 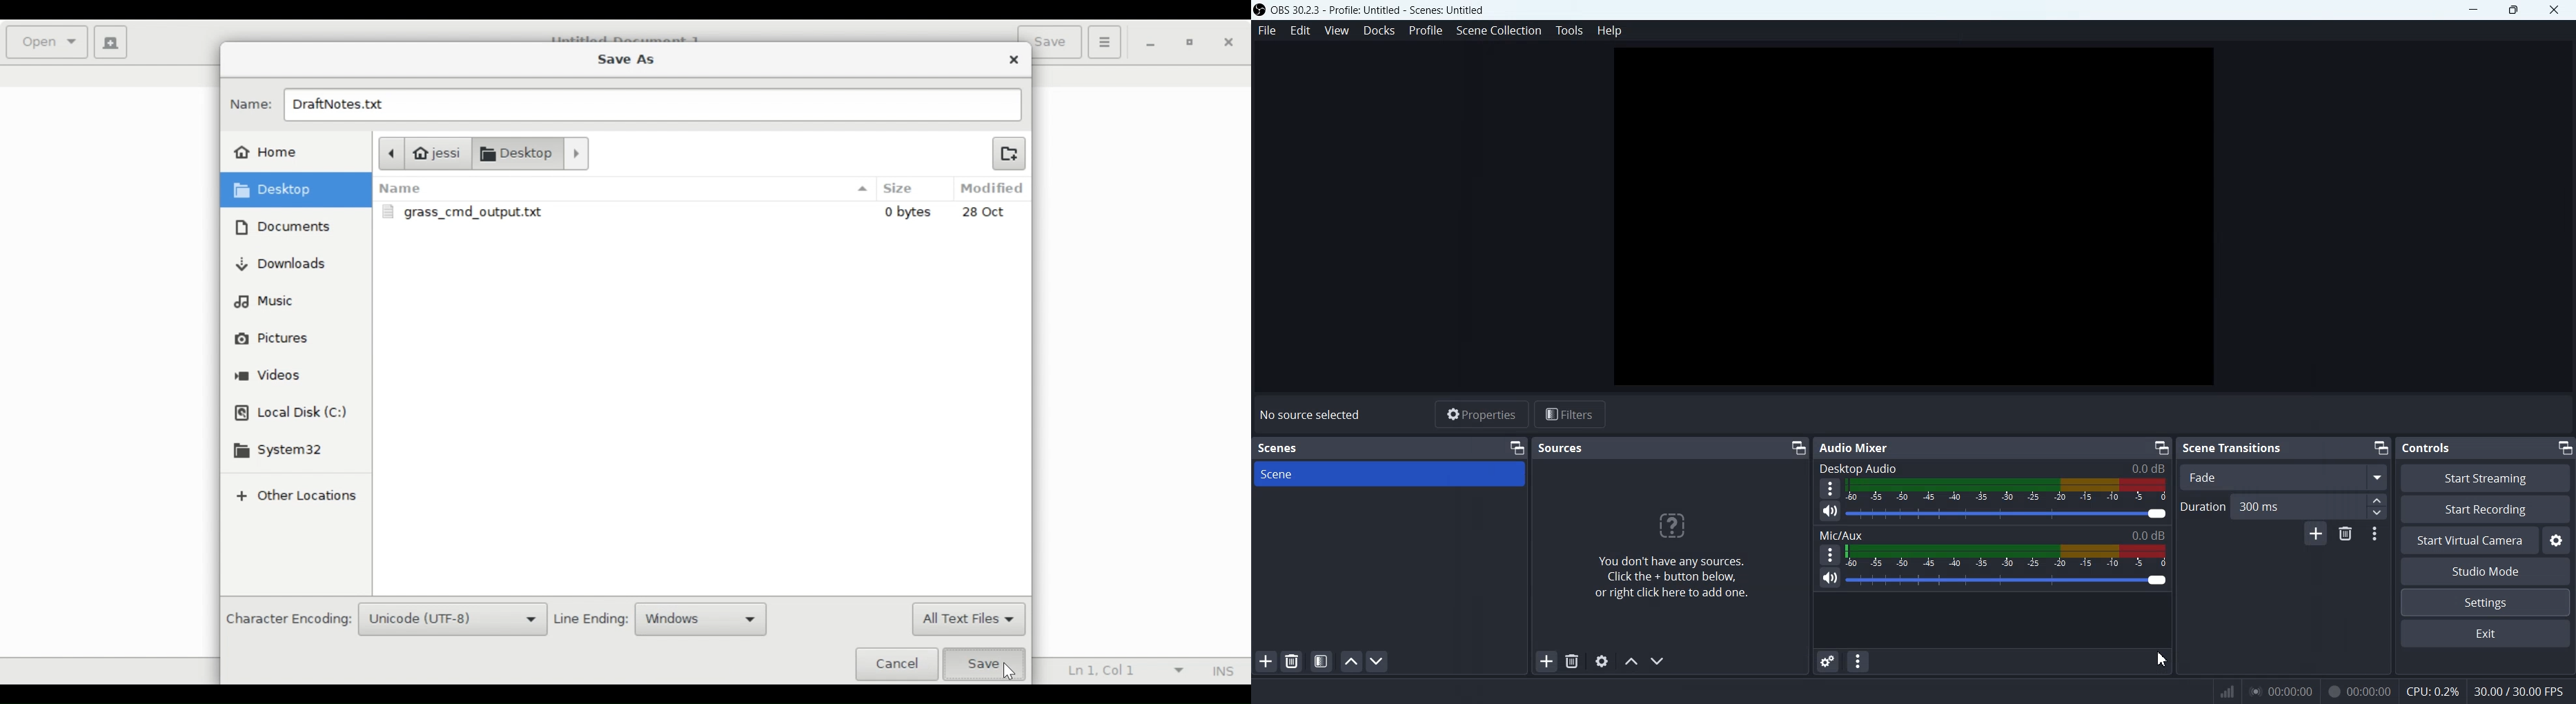 I want to click on Save, so click(x=988, y=664).